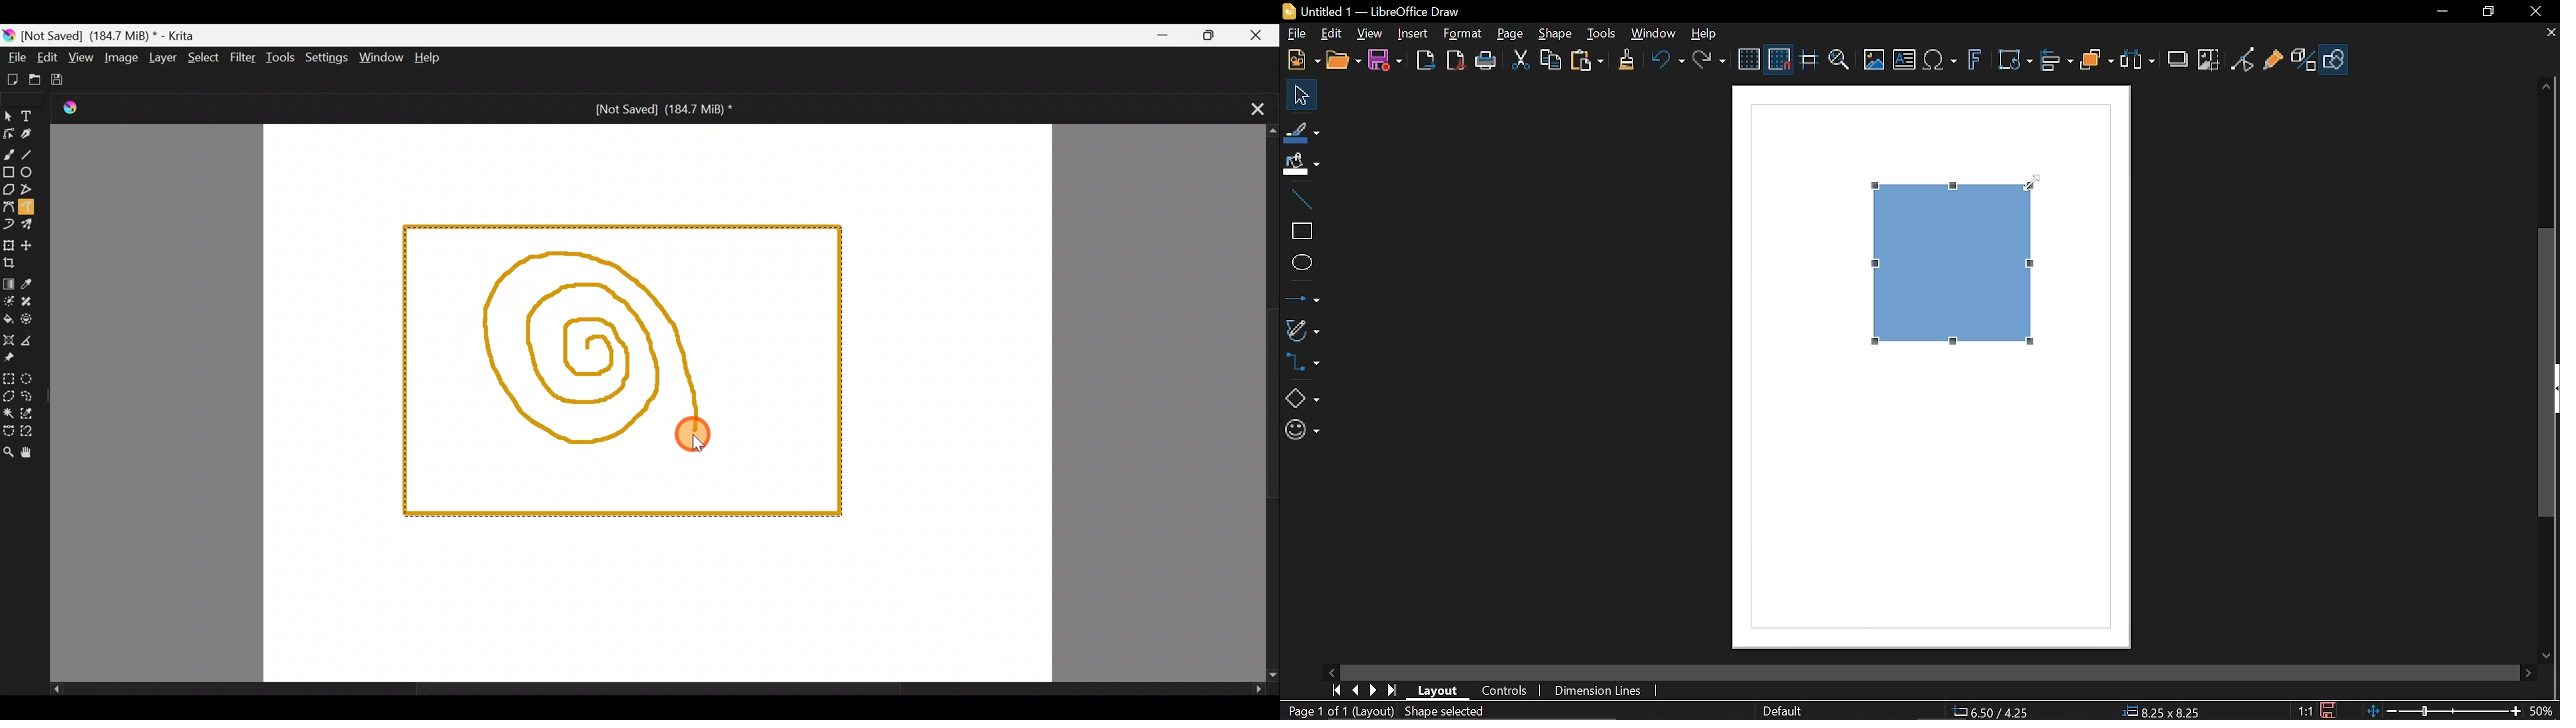 Image resolution: width=2576 pixels, height=728 pixels. Describe the element at coordinates (1626, 60) in the screenshot. I see `Clone formatting` at that location.